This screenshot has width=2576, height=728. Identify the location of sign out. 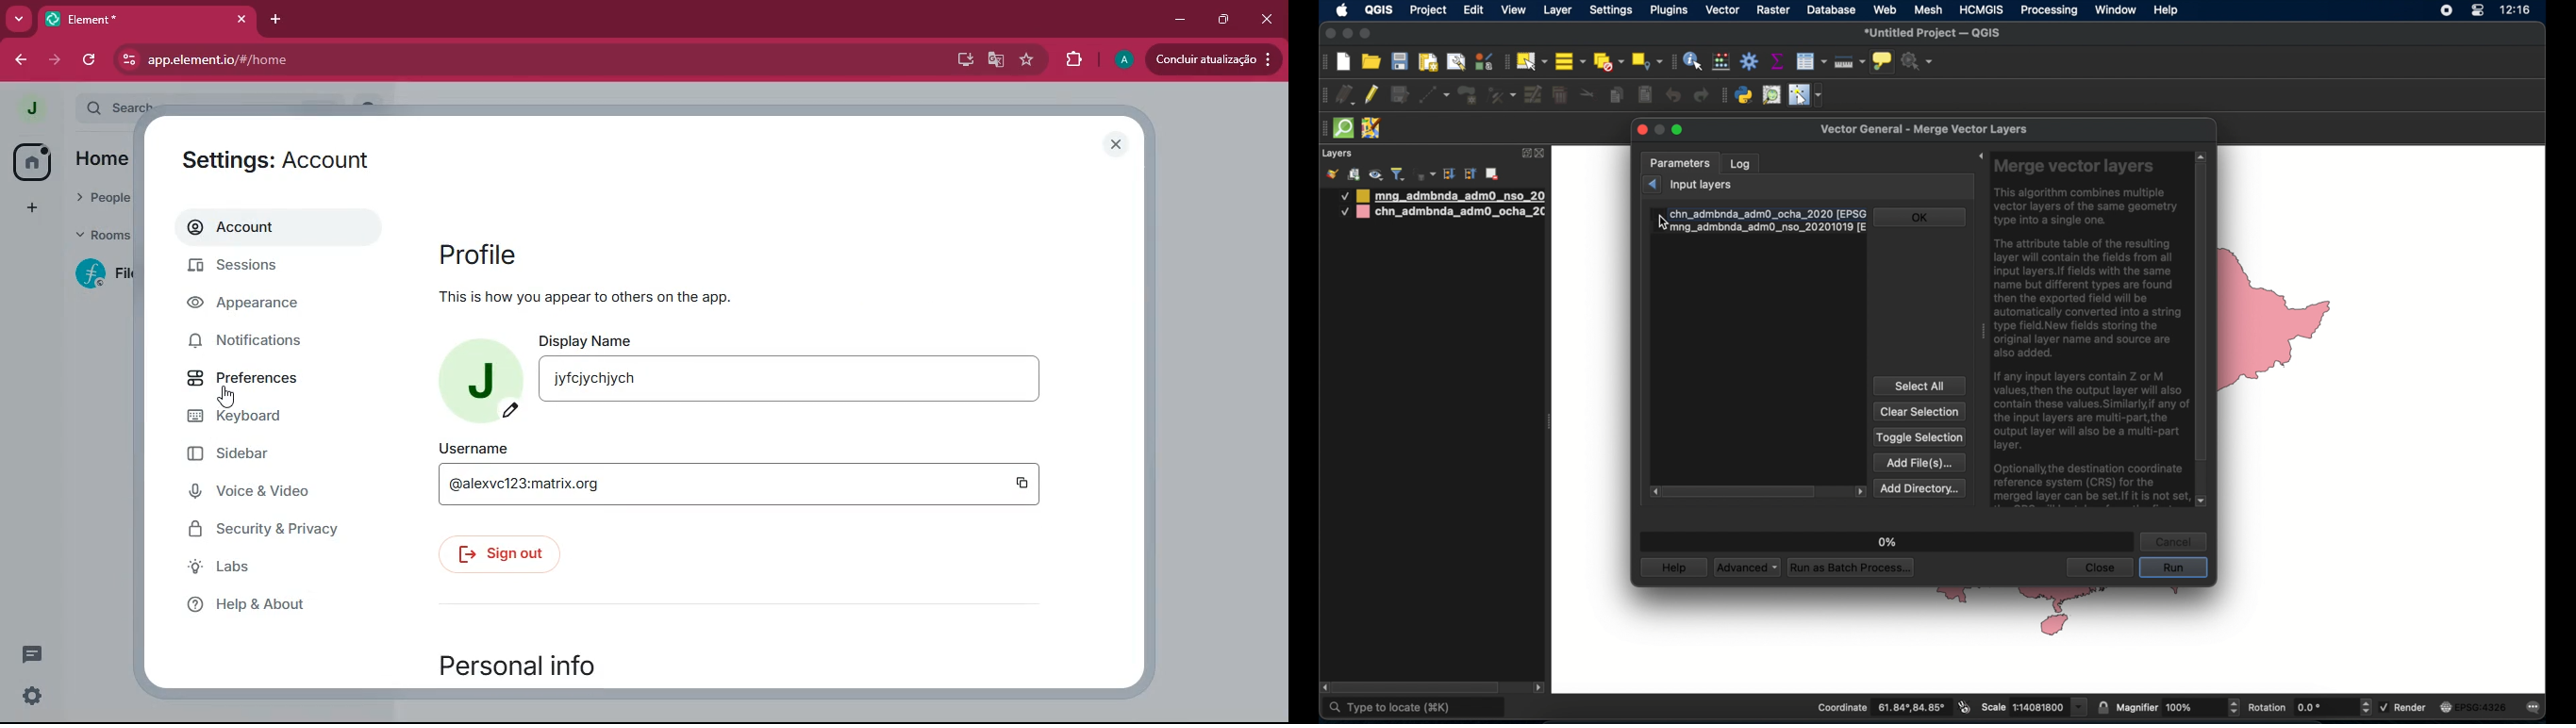
(500, 555).